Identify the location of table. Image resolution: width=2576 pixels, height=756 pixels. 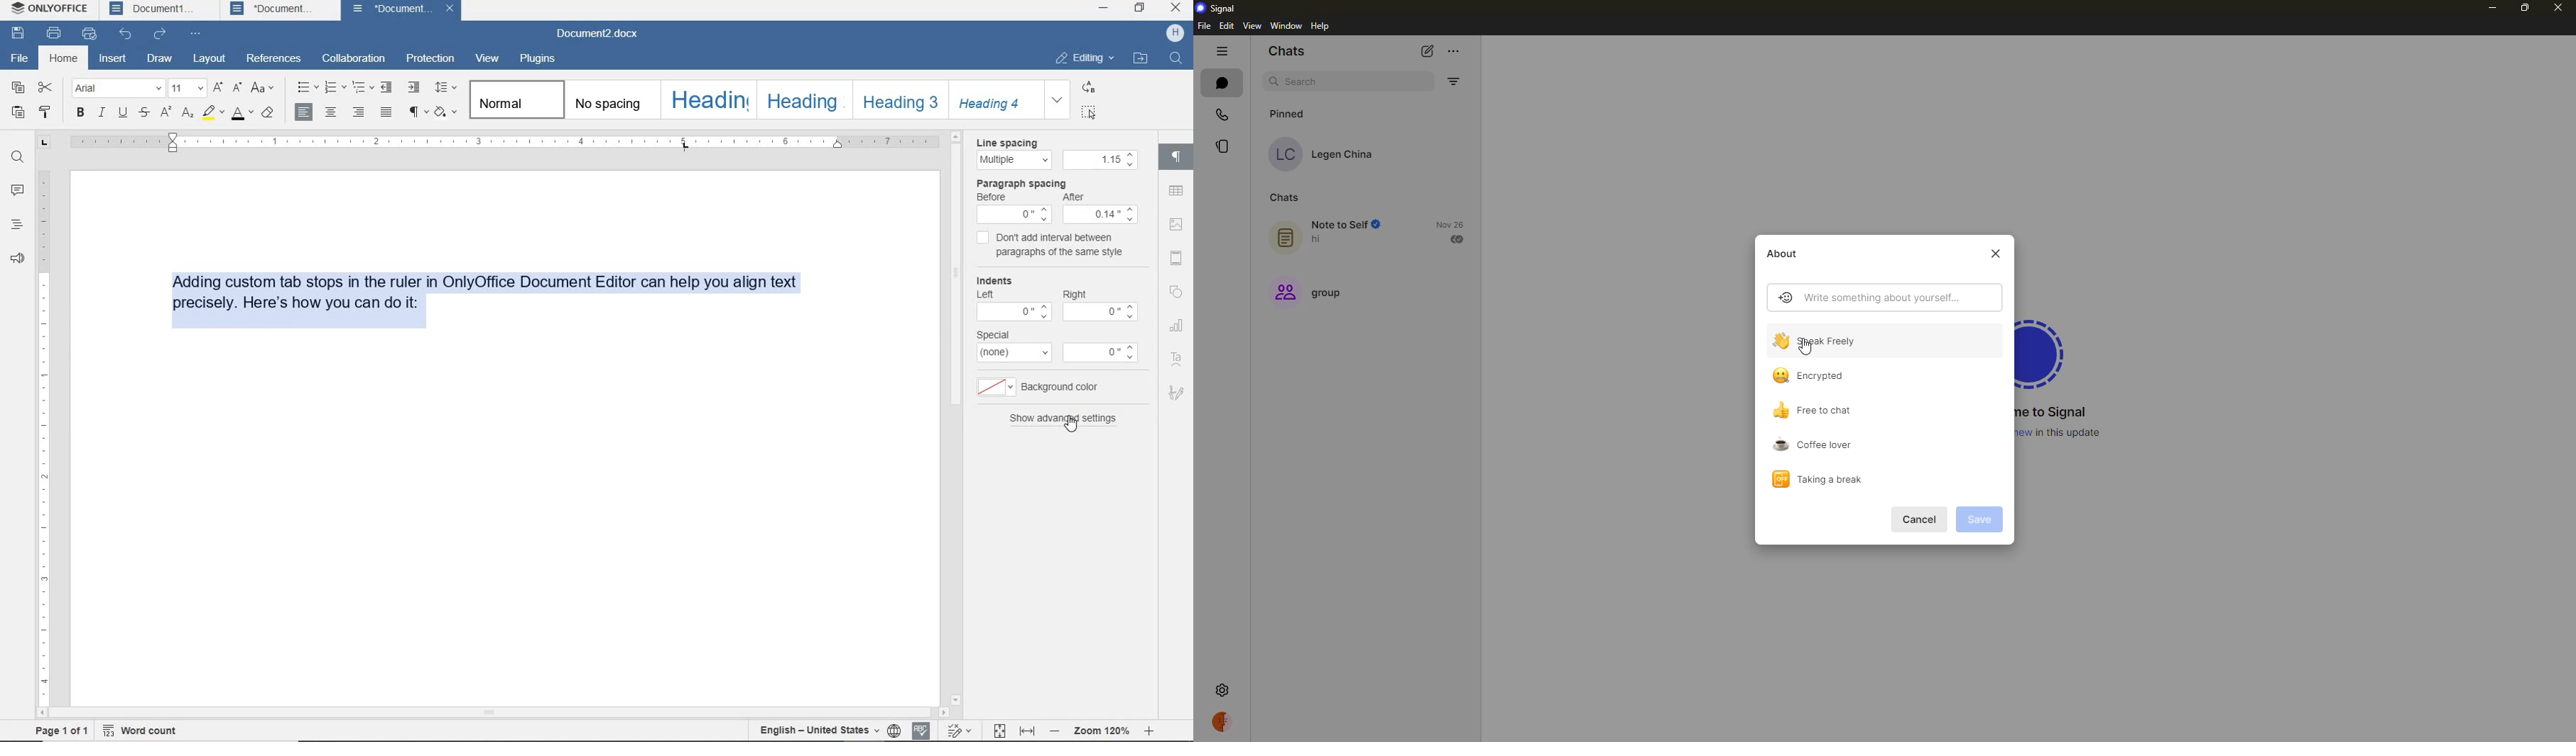
(1177, 190).